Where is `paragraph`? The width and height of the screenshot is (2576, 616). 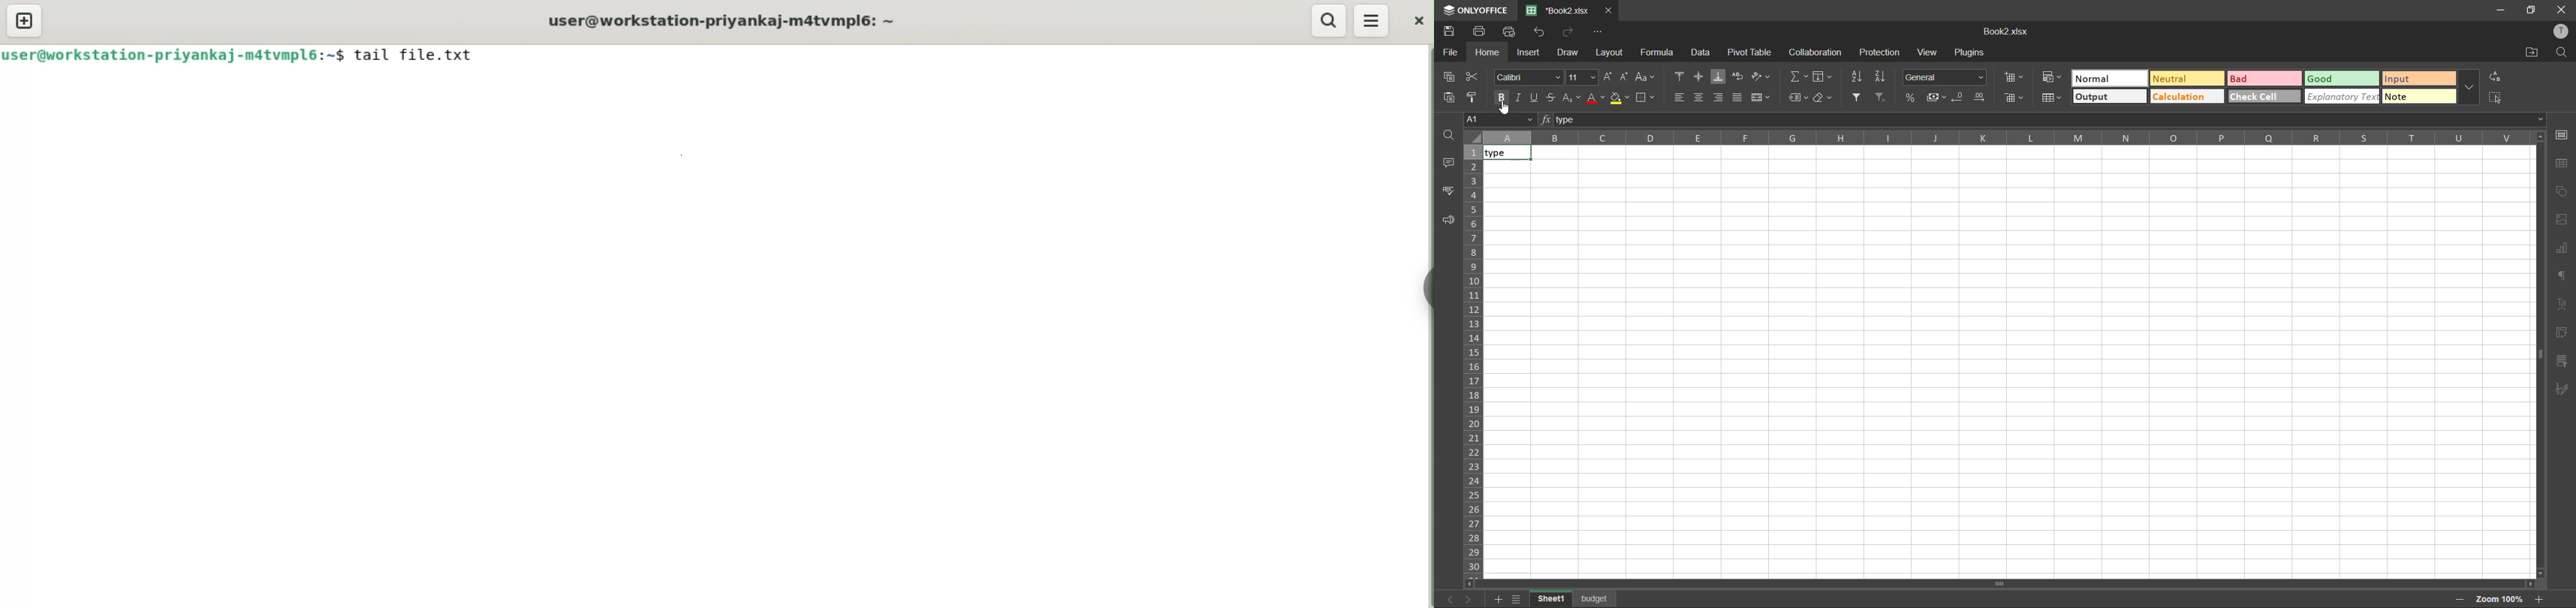
paragraph is located at coordinates (2562, 276).